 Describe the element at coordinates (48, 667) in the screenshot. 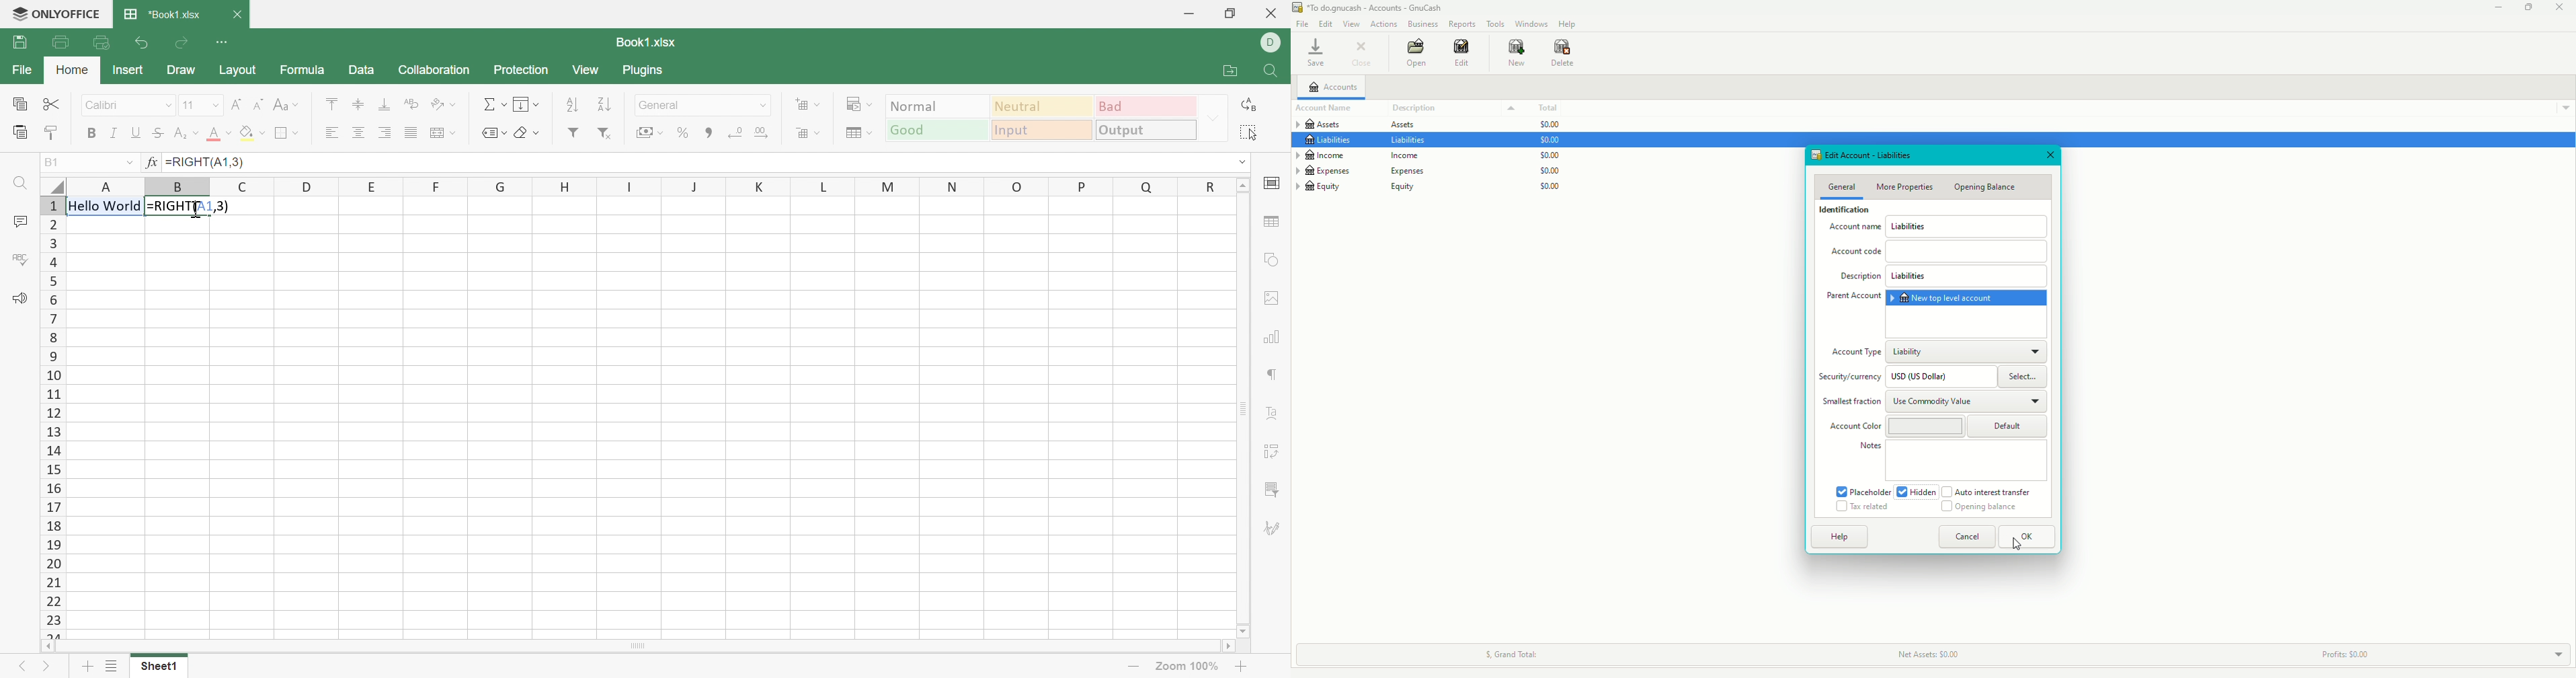

I see `Next` at that location.